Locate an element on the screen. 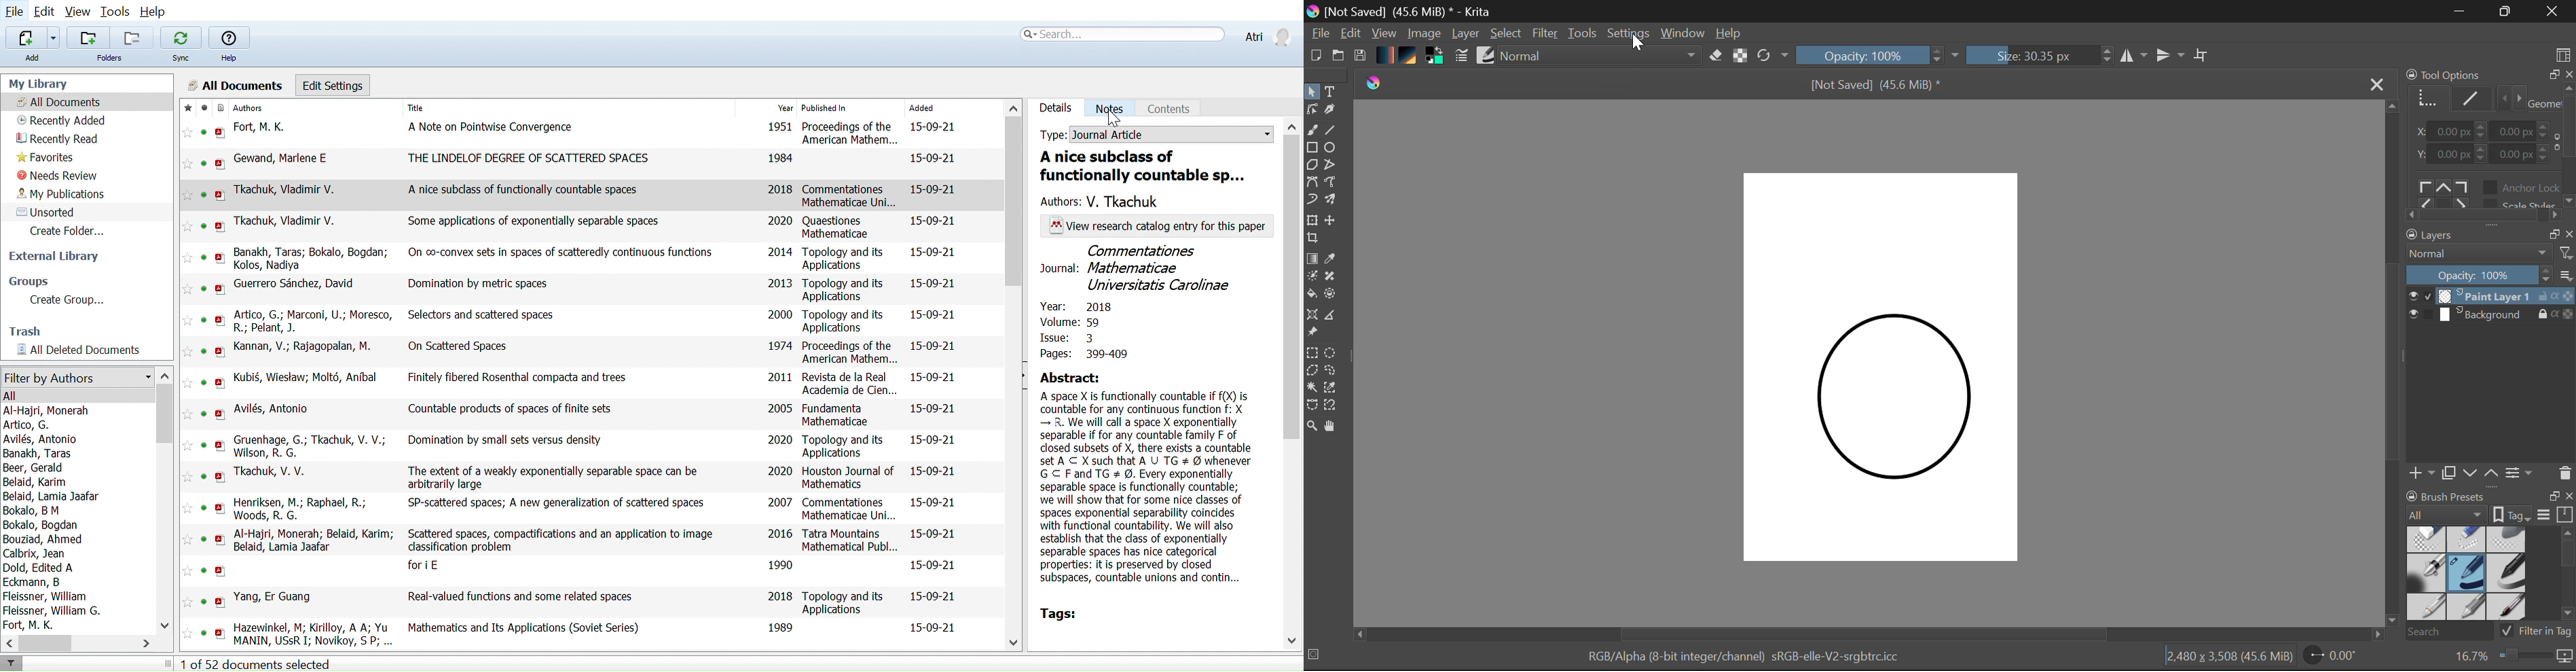  15-09-21 is located at coordinates (932, 409).